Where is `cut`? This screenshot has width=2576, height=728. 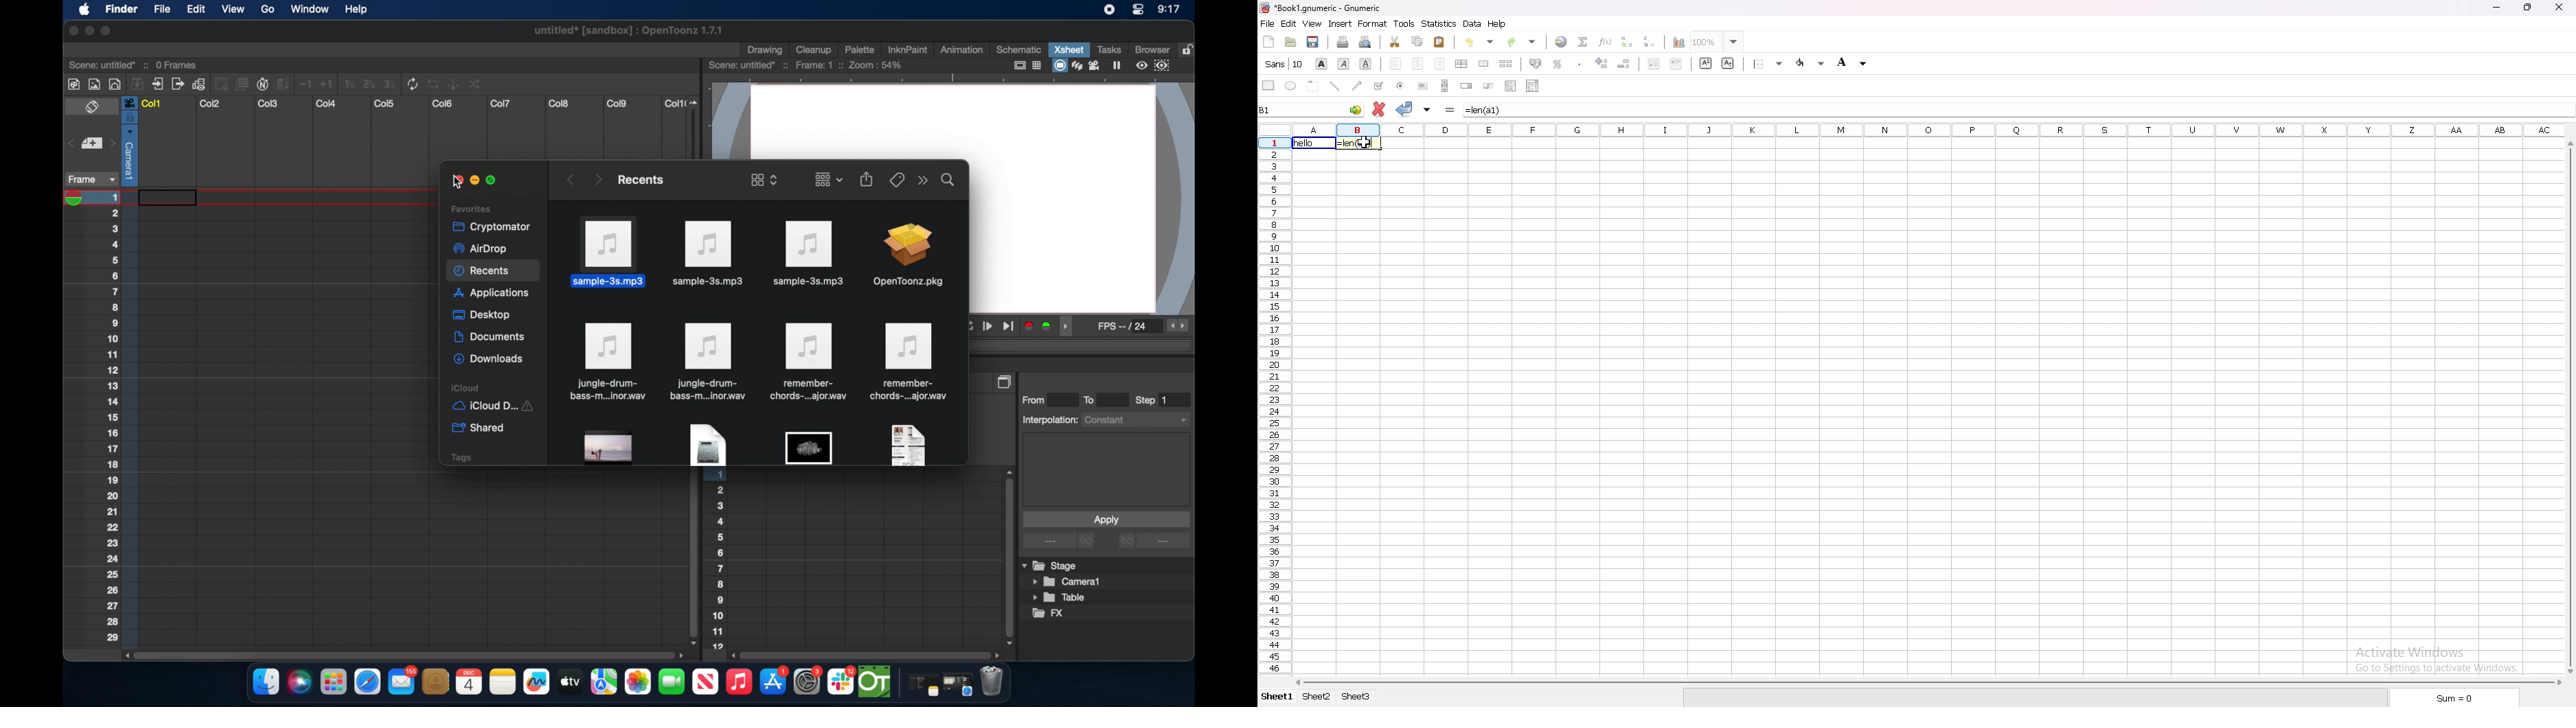 cut is located at coordinates (1394, 42).